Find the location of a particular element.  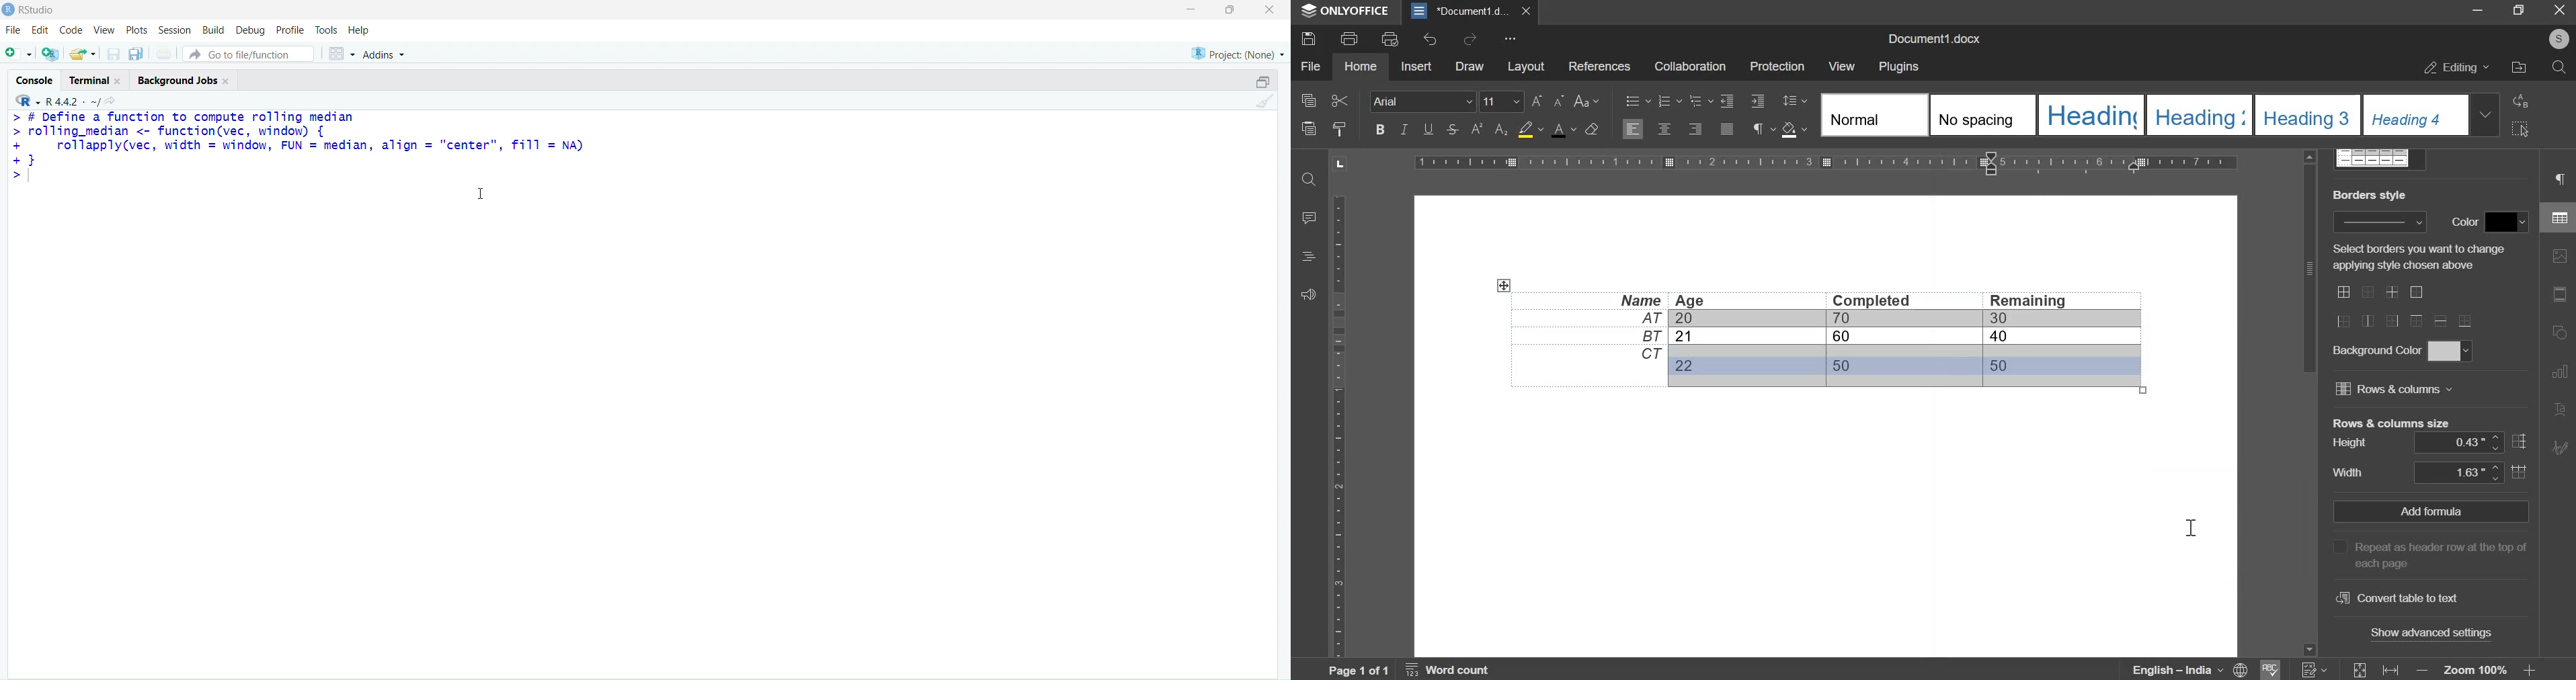

profile is located at coordinates (290, 30).